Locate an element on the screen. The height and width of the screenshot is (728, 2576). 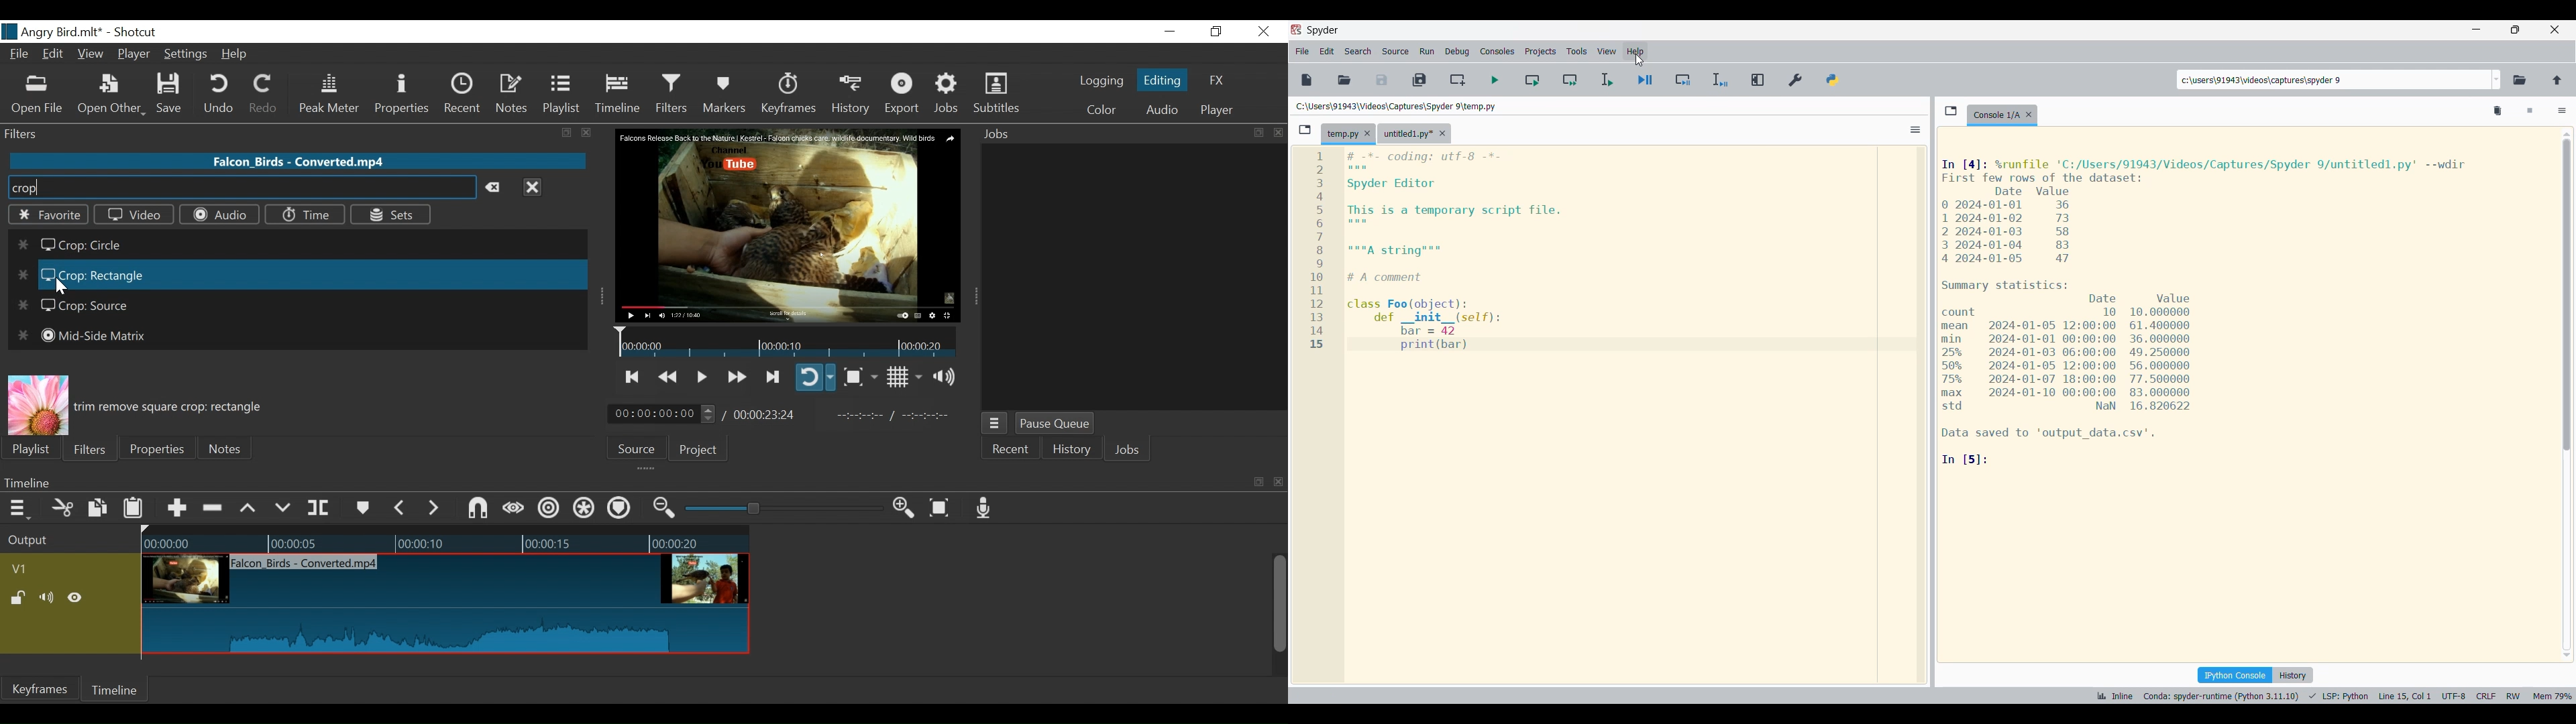
History is located at coordinates (1072, 451).